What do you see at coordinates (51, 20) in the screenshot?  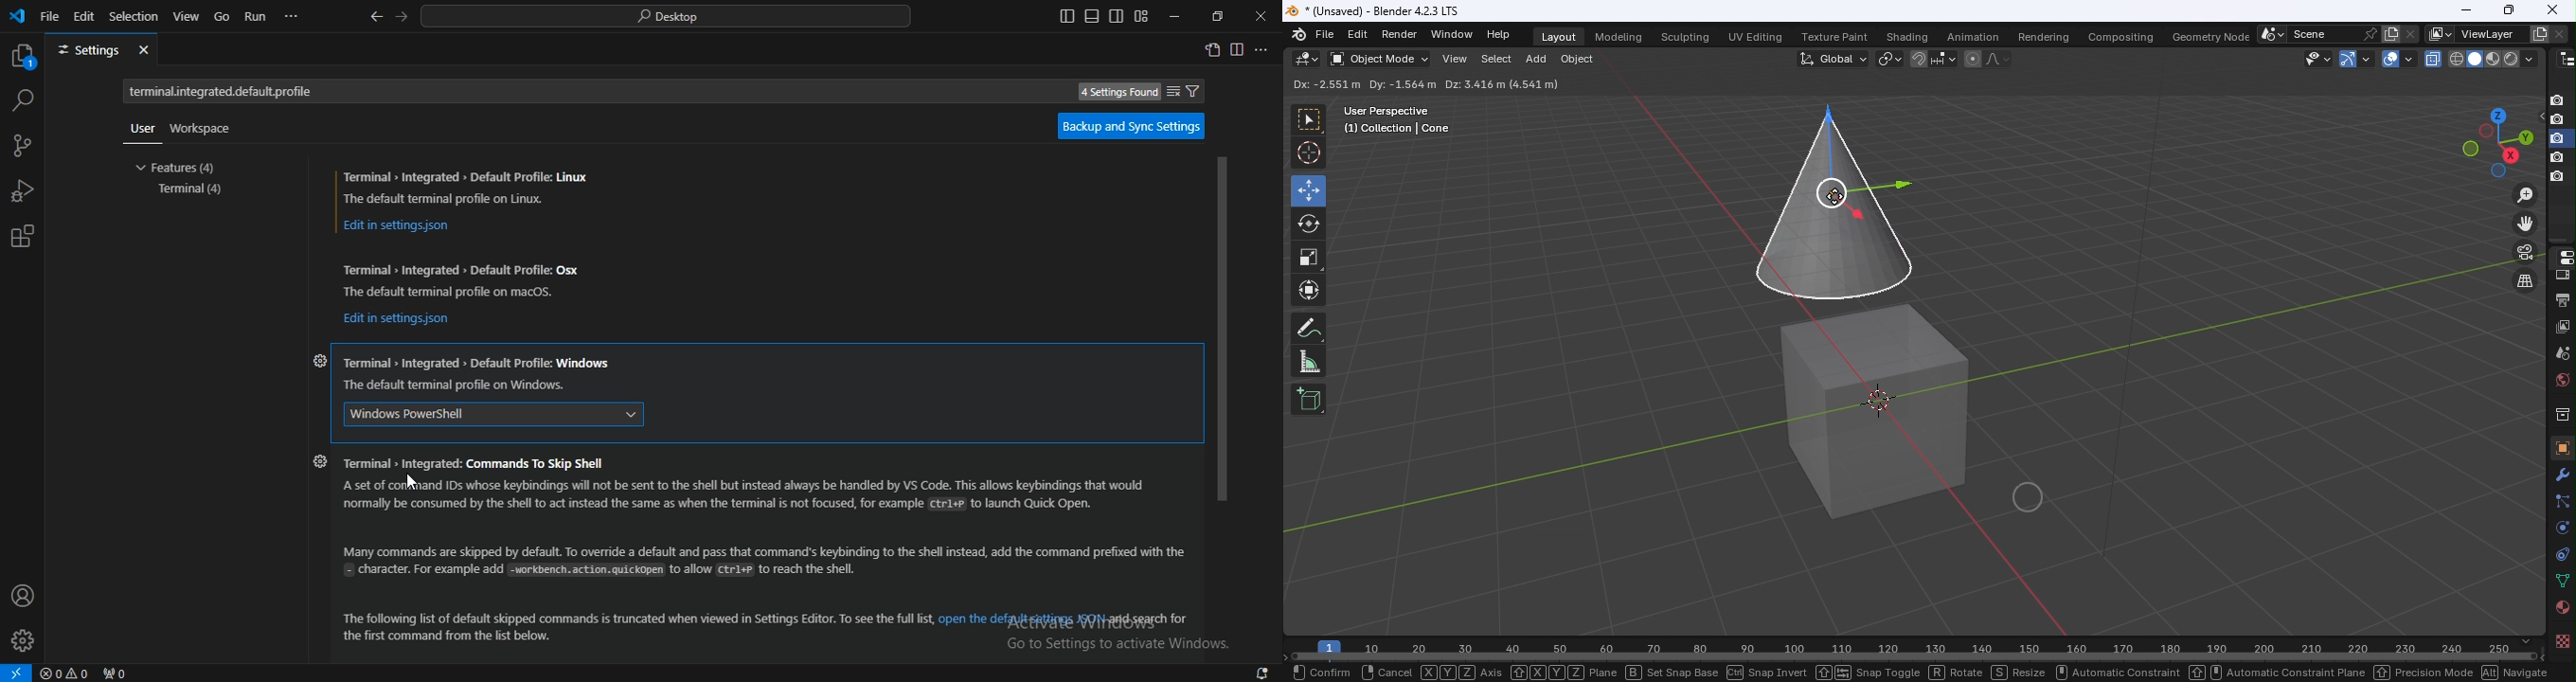 I see `file` at bounding box center [51, 20].